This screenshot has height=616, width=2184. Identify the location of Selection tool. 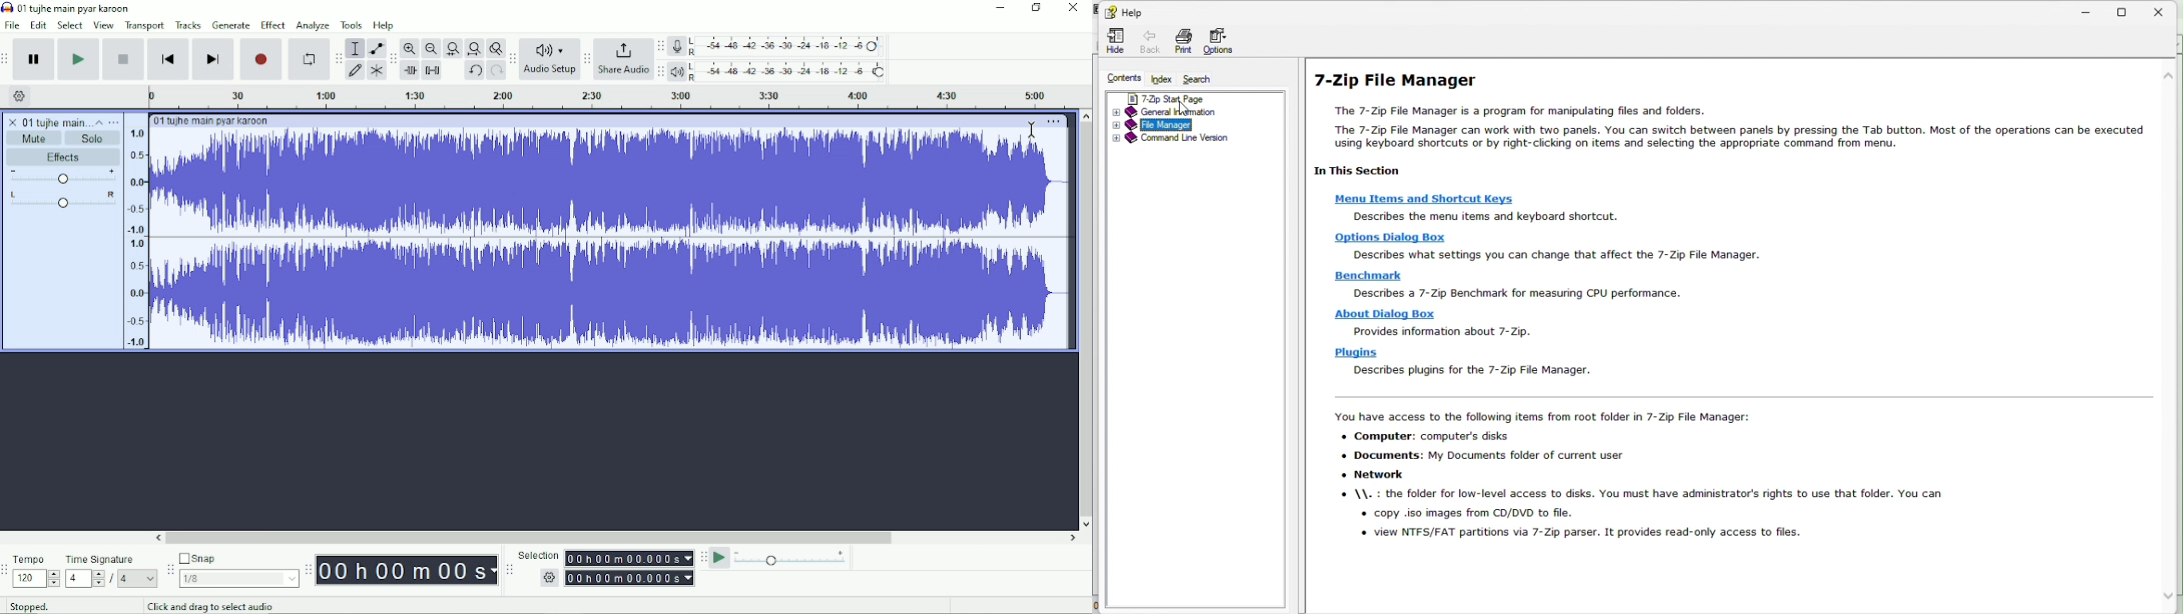
(355, 48).